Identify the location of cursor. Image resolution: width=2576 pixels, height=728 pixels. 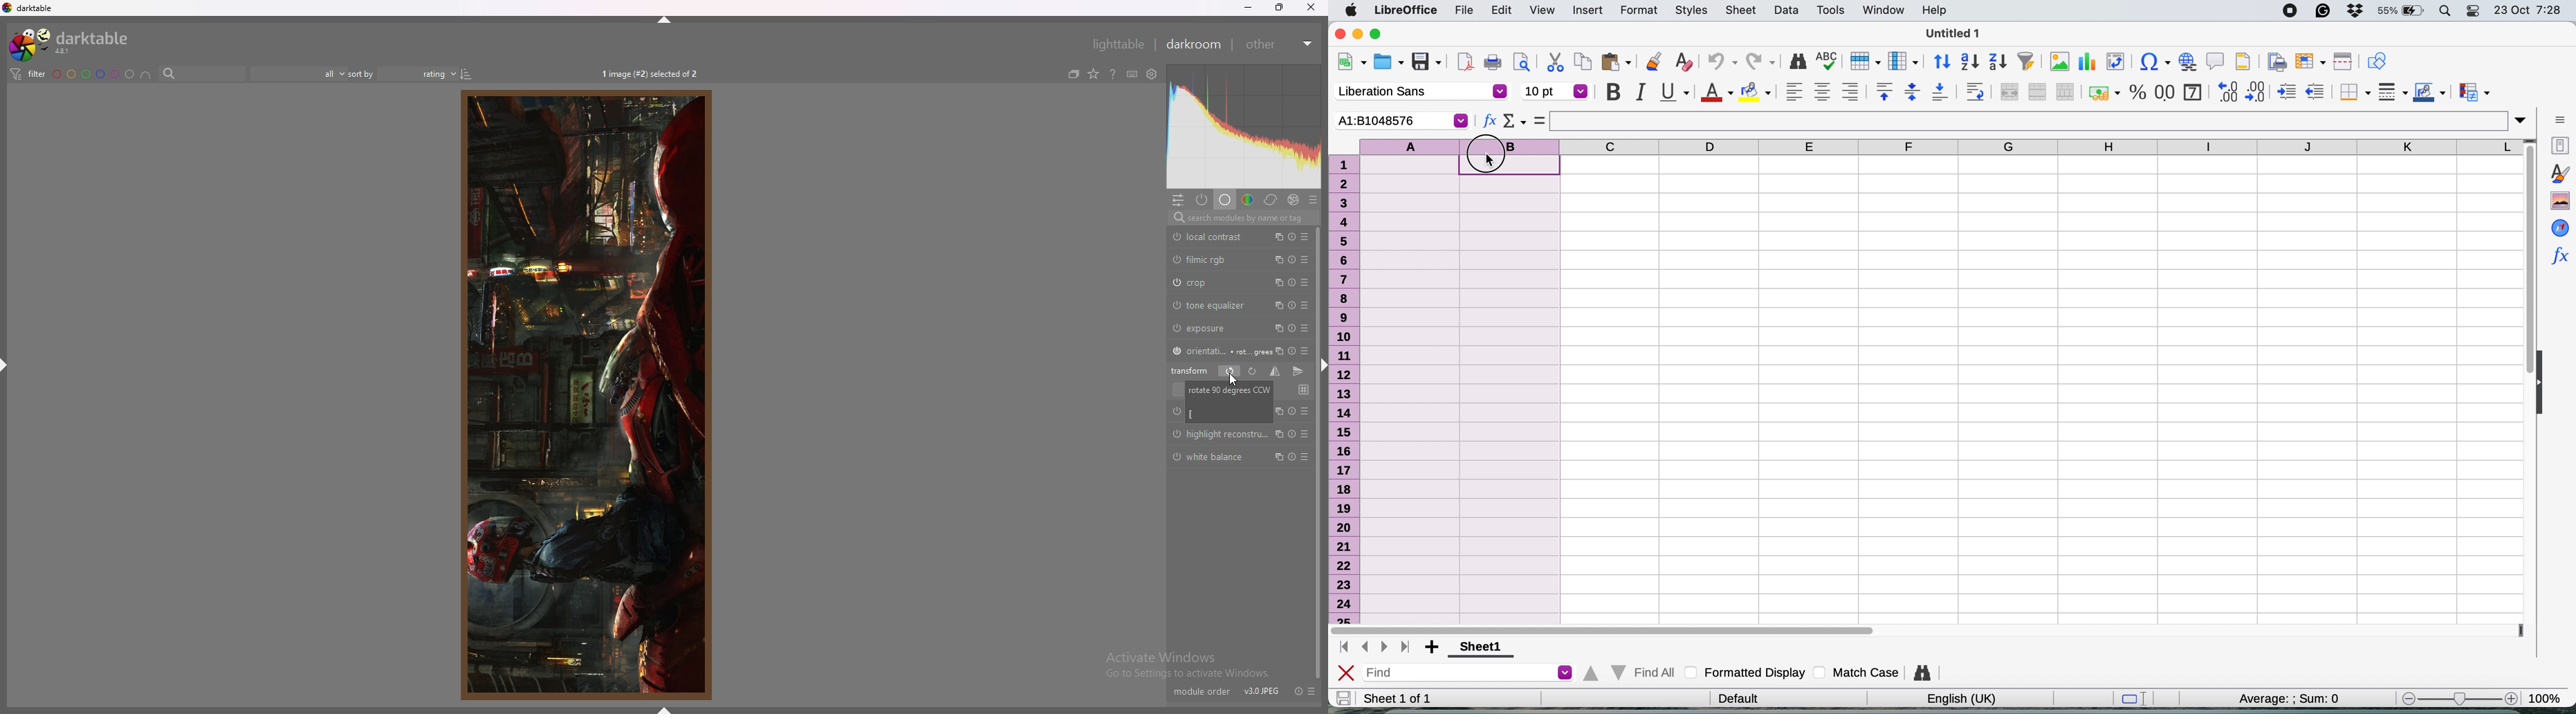
(1233, 380).